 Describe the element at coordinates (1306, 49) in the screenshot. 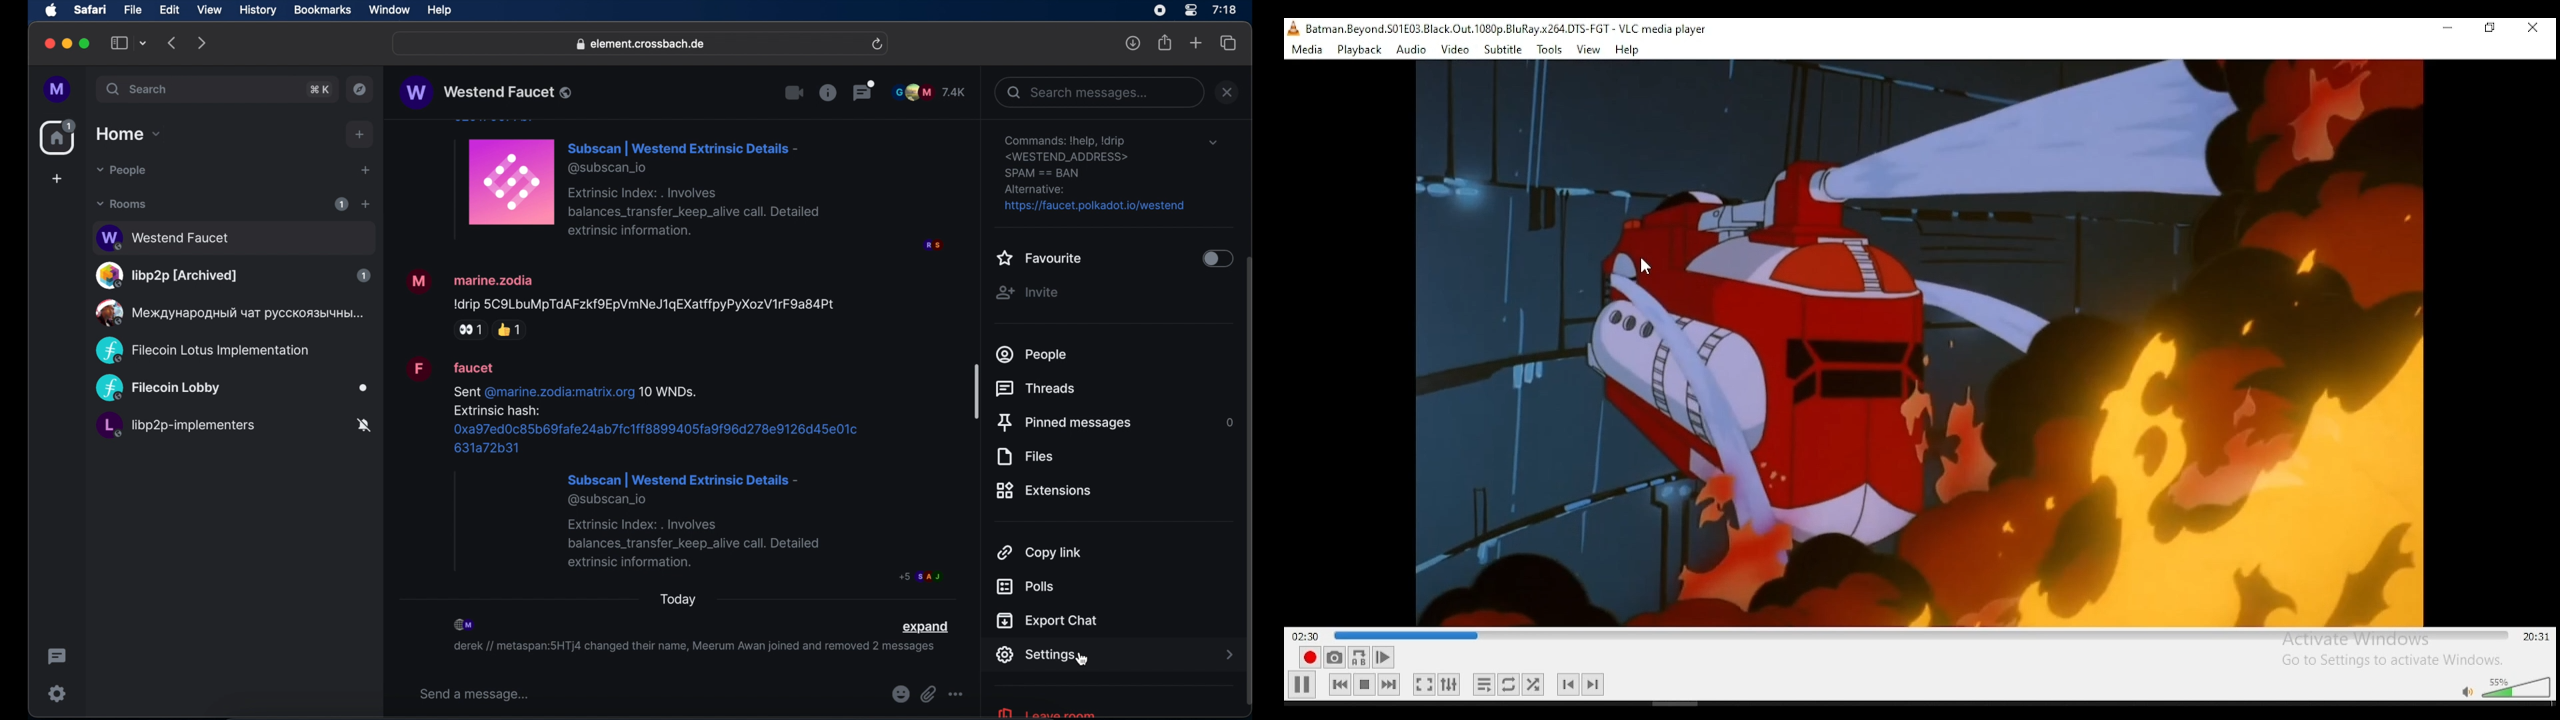

I see `media` at that location.